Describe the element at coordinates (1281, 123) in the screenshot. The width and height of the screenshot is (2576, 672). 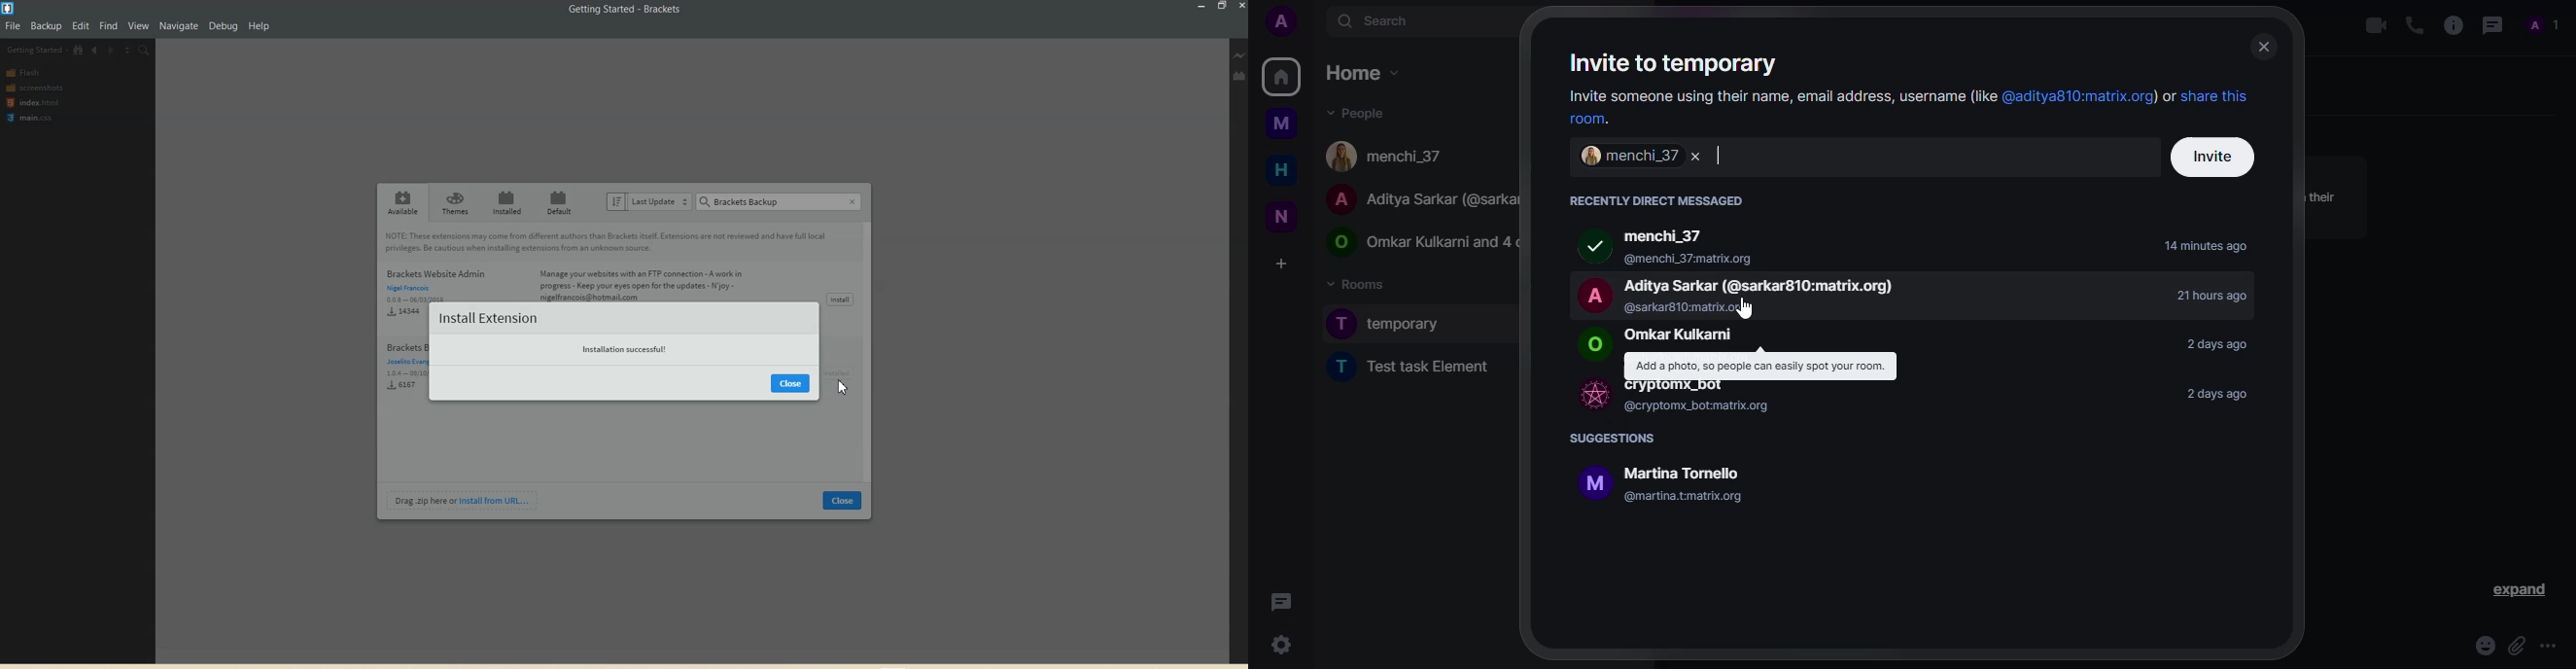
I see `myspace` at that location.